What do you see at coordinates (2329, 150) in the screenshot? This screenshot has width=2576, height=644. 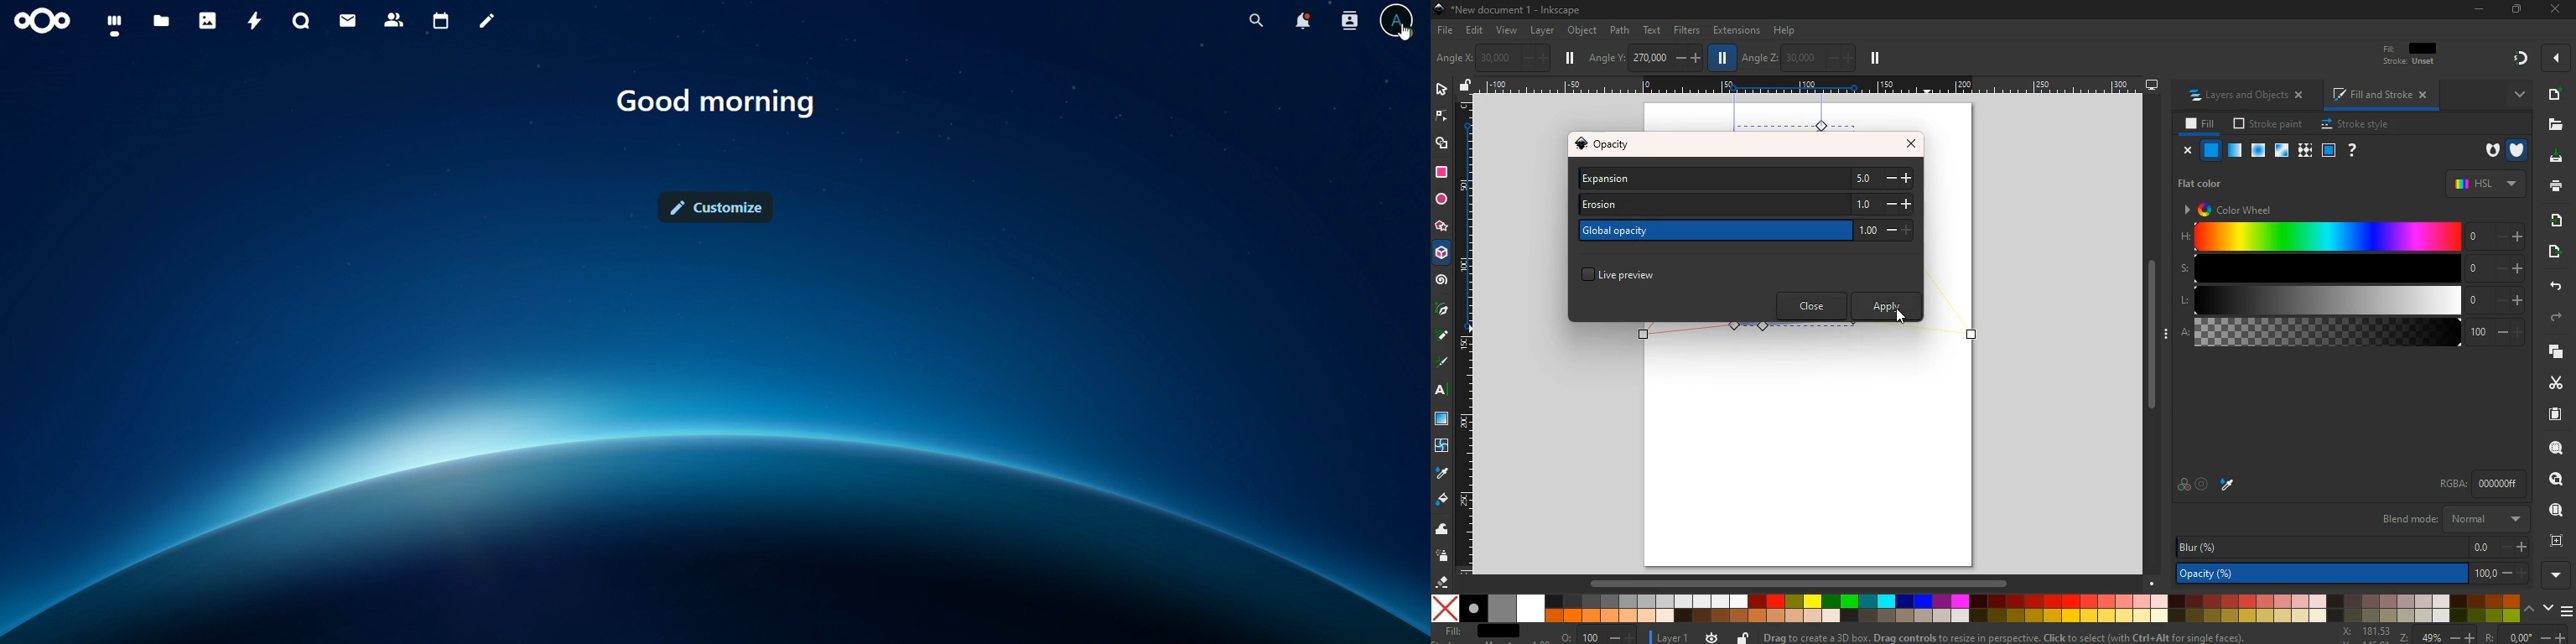 I see `frame` at bounding box center [2329, 150].